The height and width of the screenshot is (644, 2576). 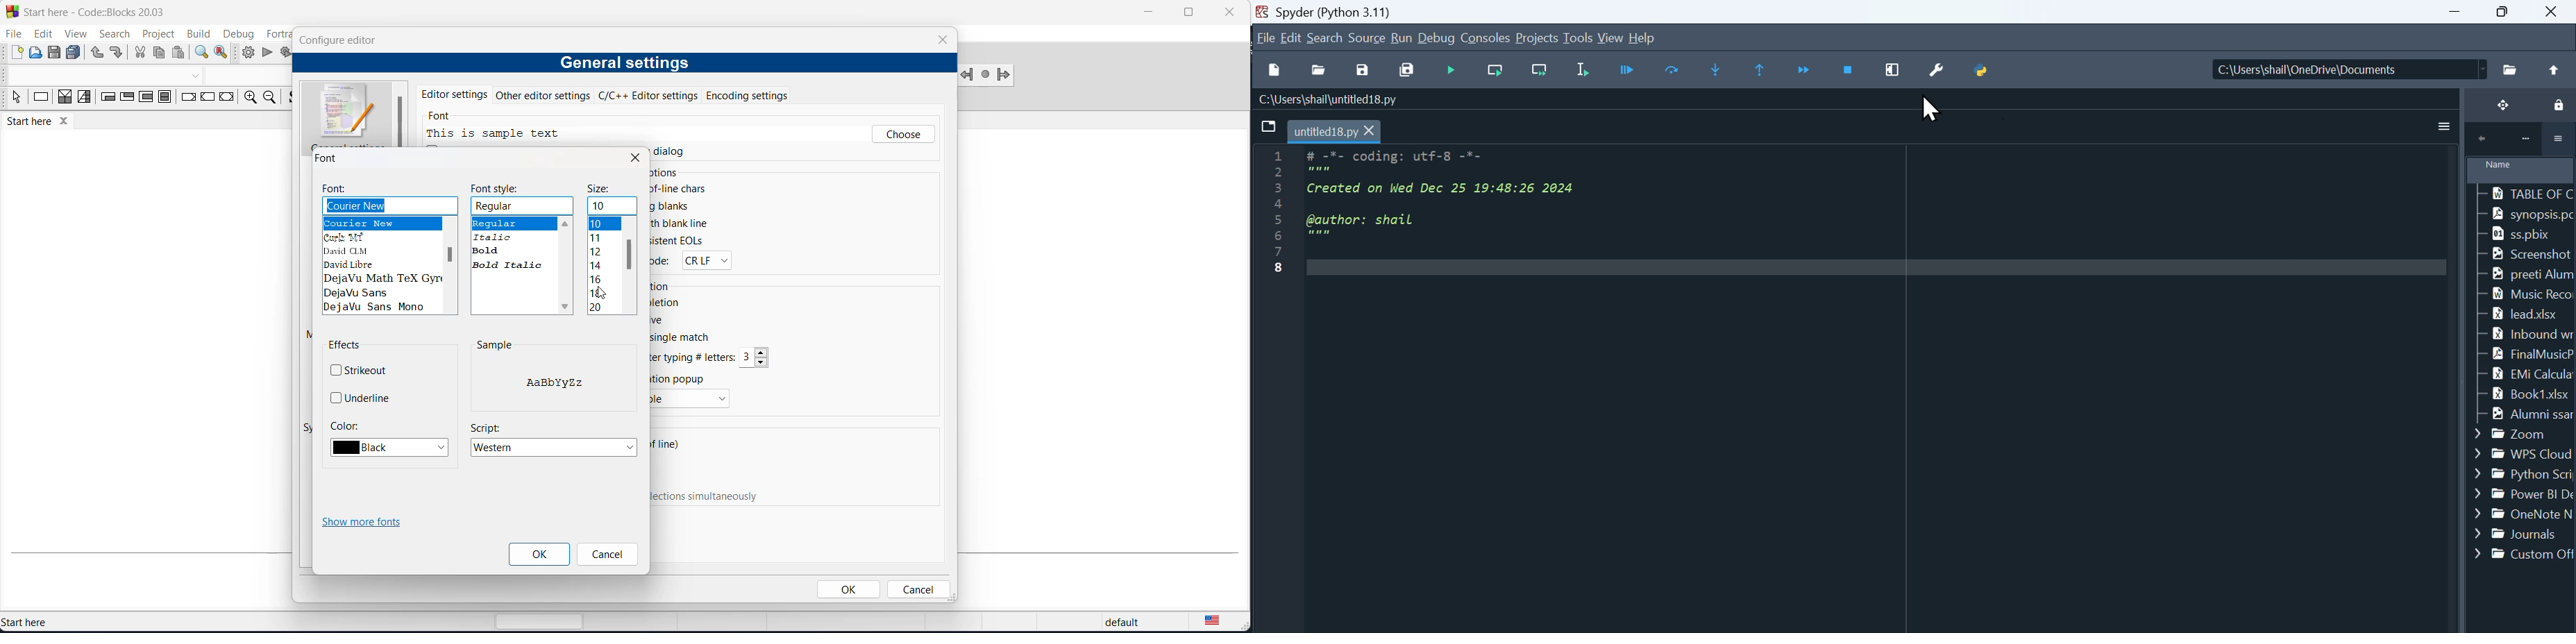 I want to click on , so click(x=1402, y=39).